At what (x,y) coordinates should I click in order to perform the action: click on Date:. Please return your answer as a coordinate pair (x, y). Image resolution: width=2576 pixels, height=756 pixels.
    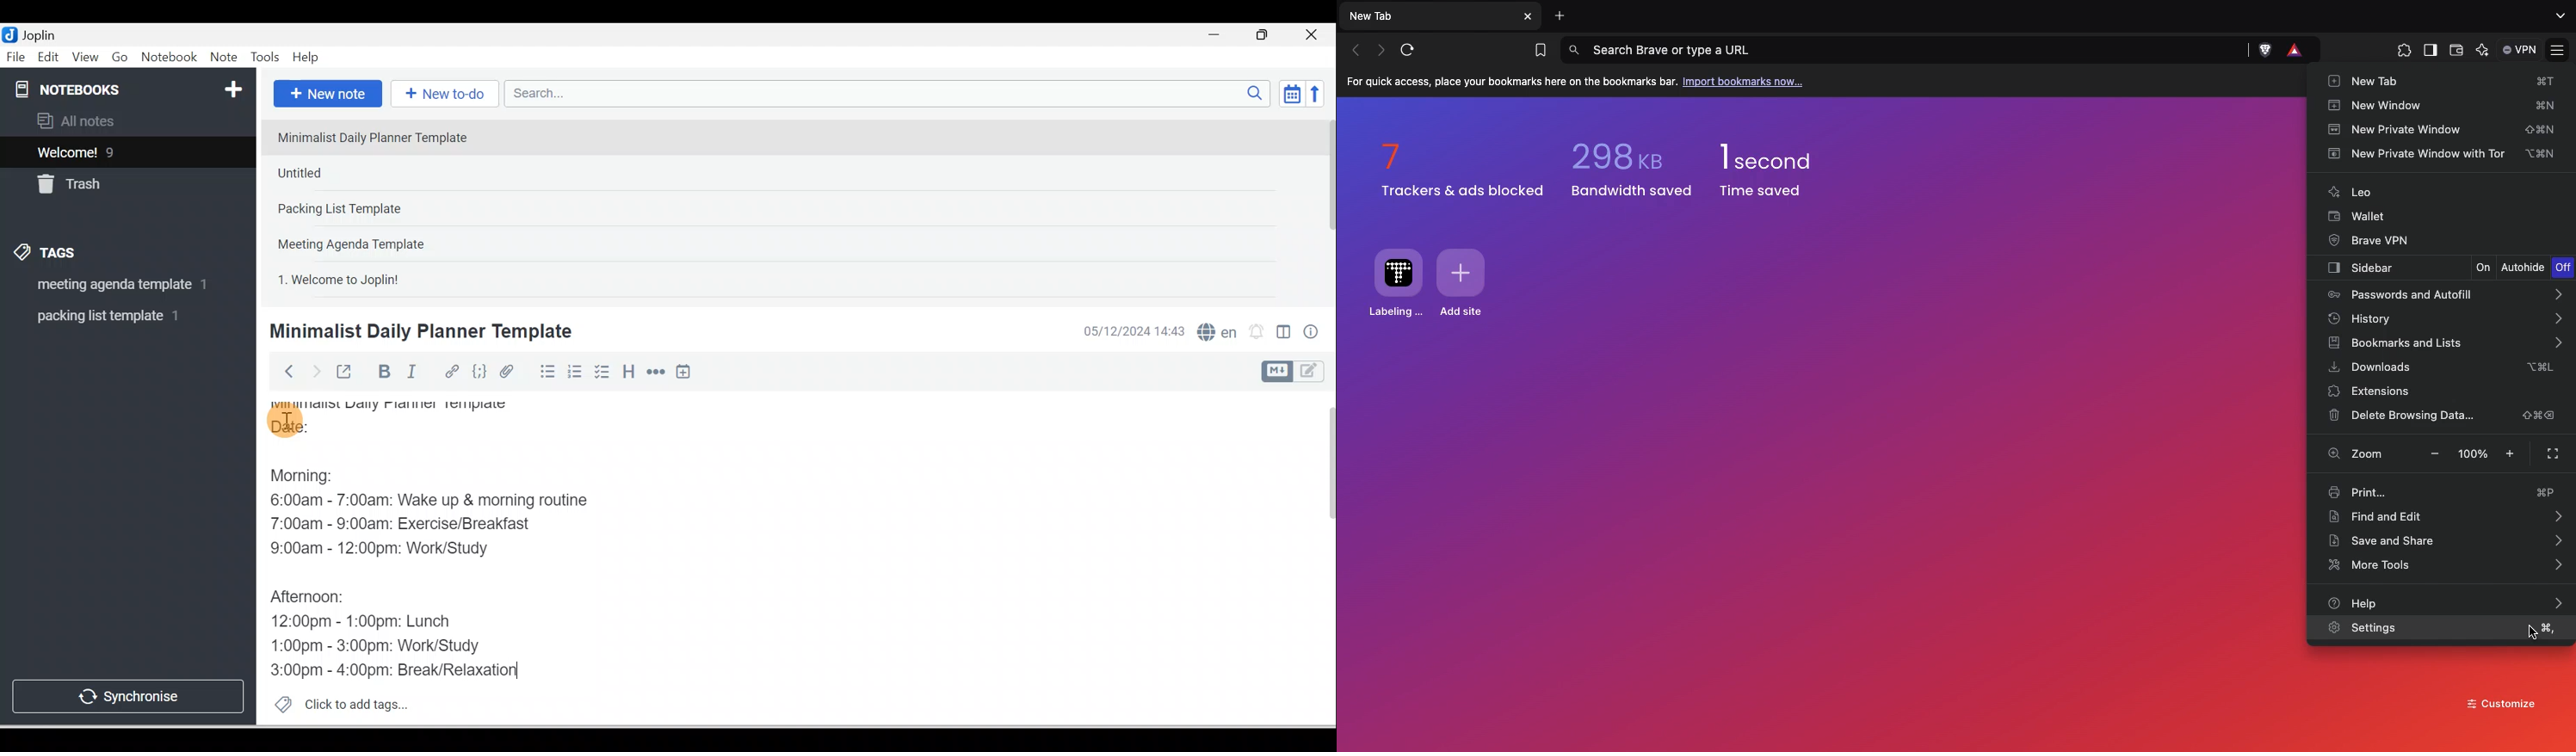
    Looking at the image, I should click on (328, 430).